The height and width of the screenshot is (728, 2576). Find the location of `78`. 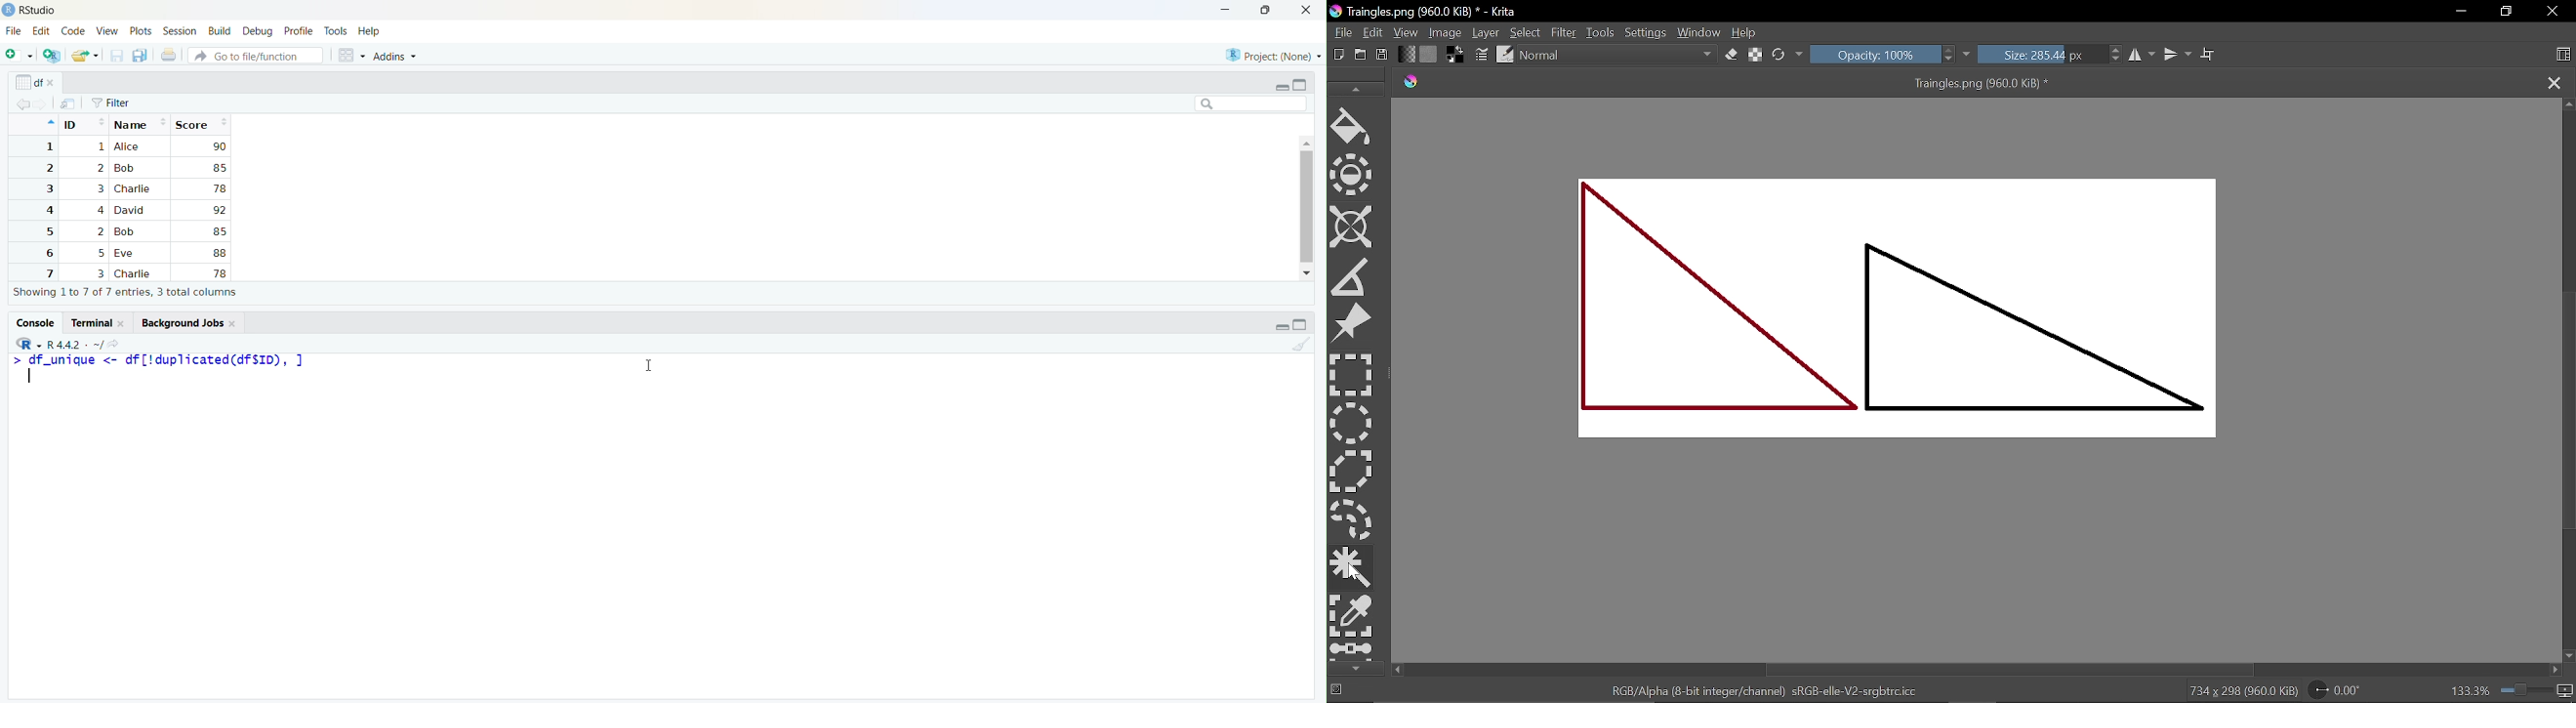

78 is located at coordinates (219, 273).